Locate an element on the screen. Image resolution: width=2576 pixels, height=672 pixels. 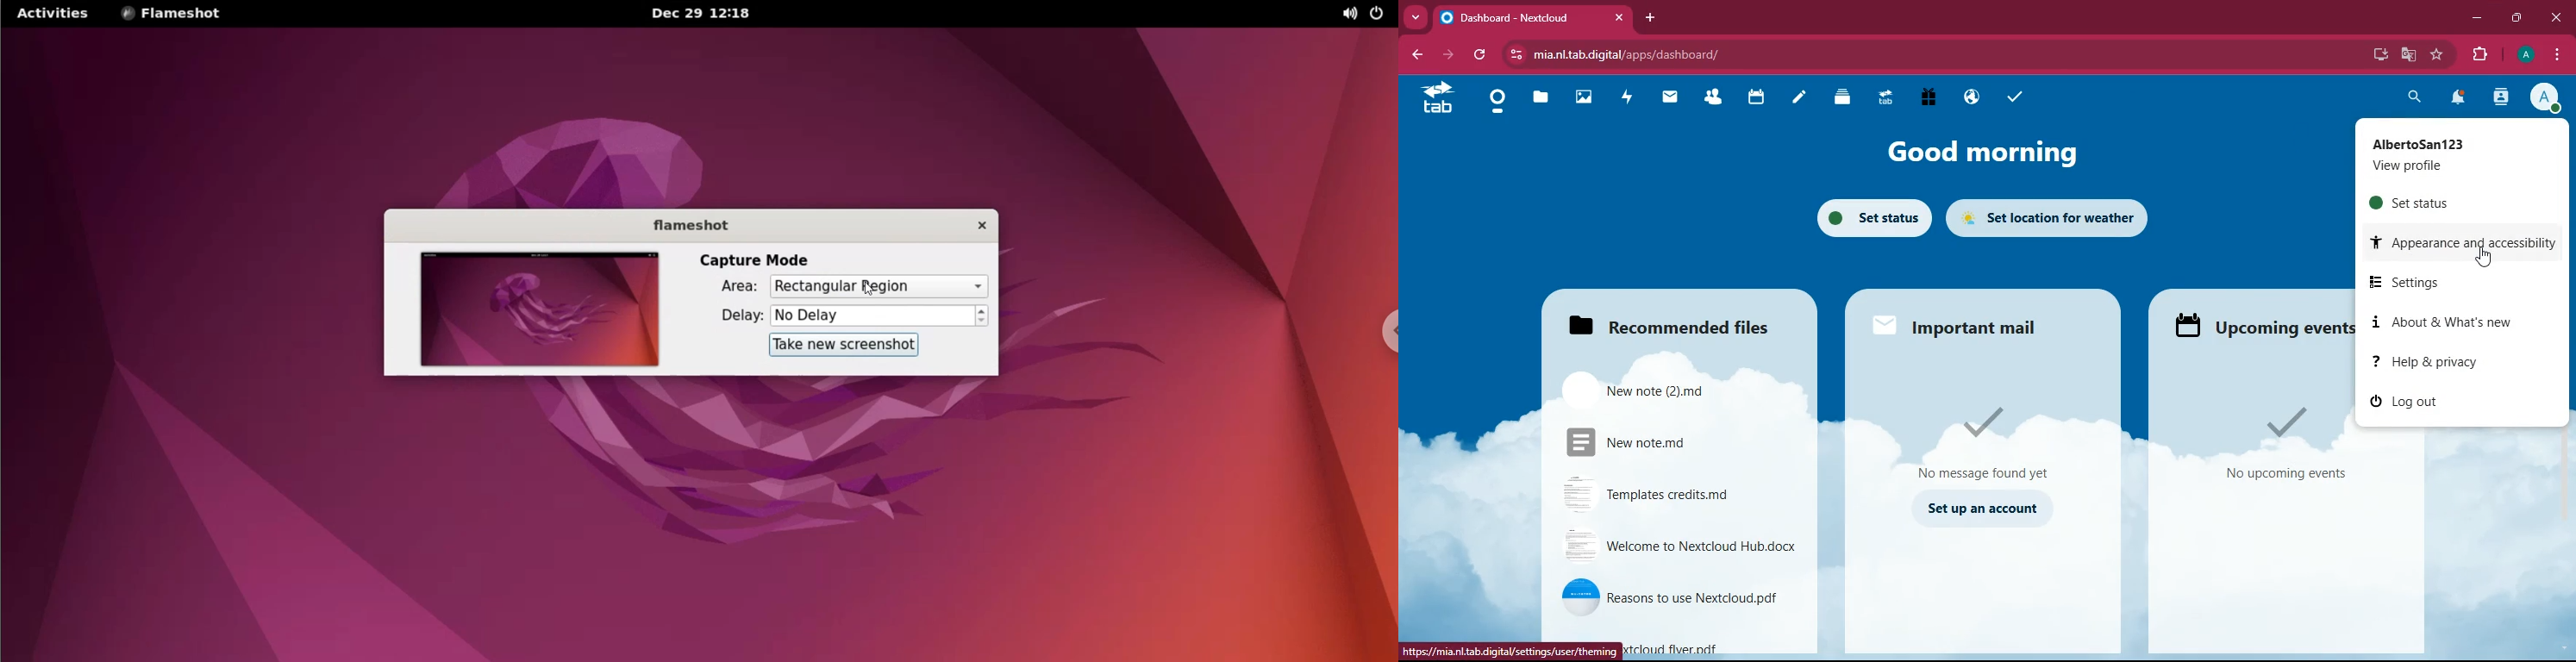
url is located at coordinates (1655, 53).